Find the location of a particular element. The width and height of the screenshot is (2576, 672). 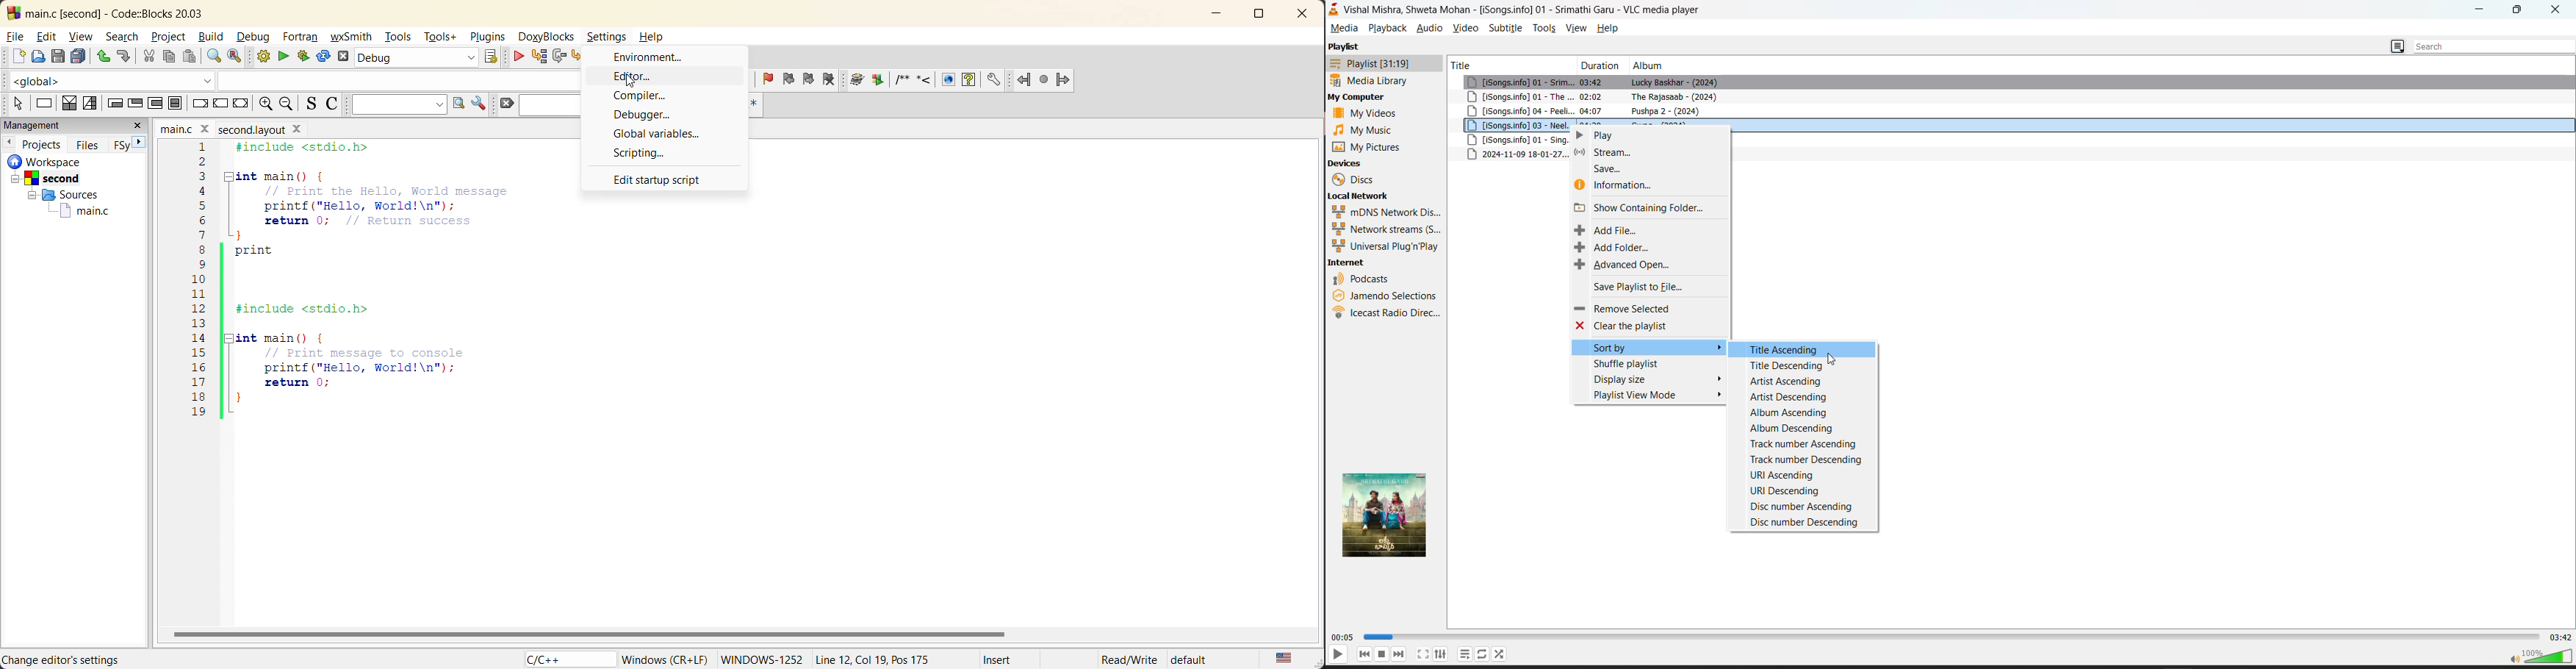

main.c is located at coordinates (74, 210).